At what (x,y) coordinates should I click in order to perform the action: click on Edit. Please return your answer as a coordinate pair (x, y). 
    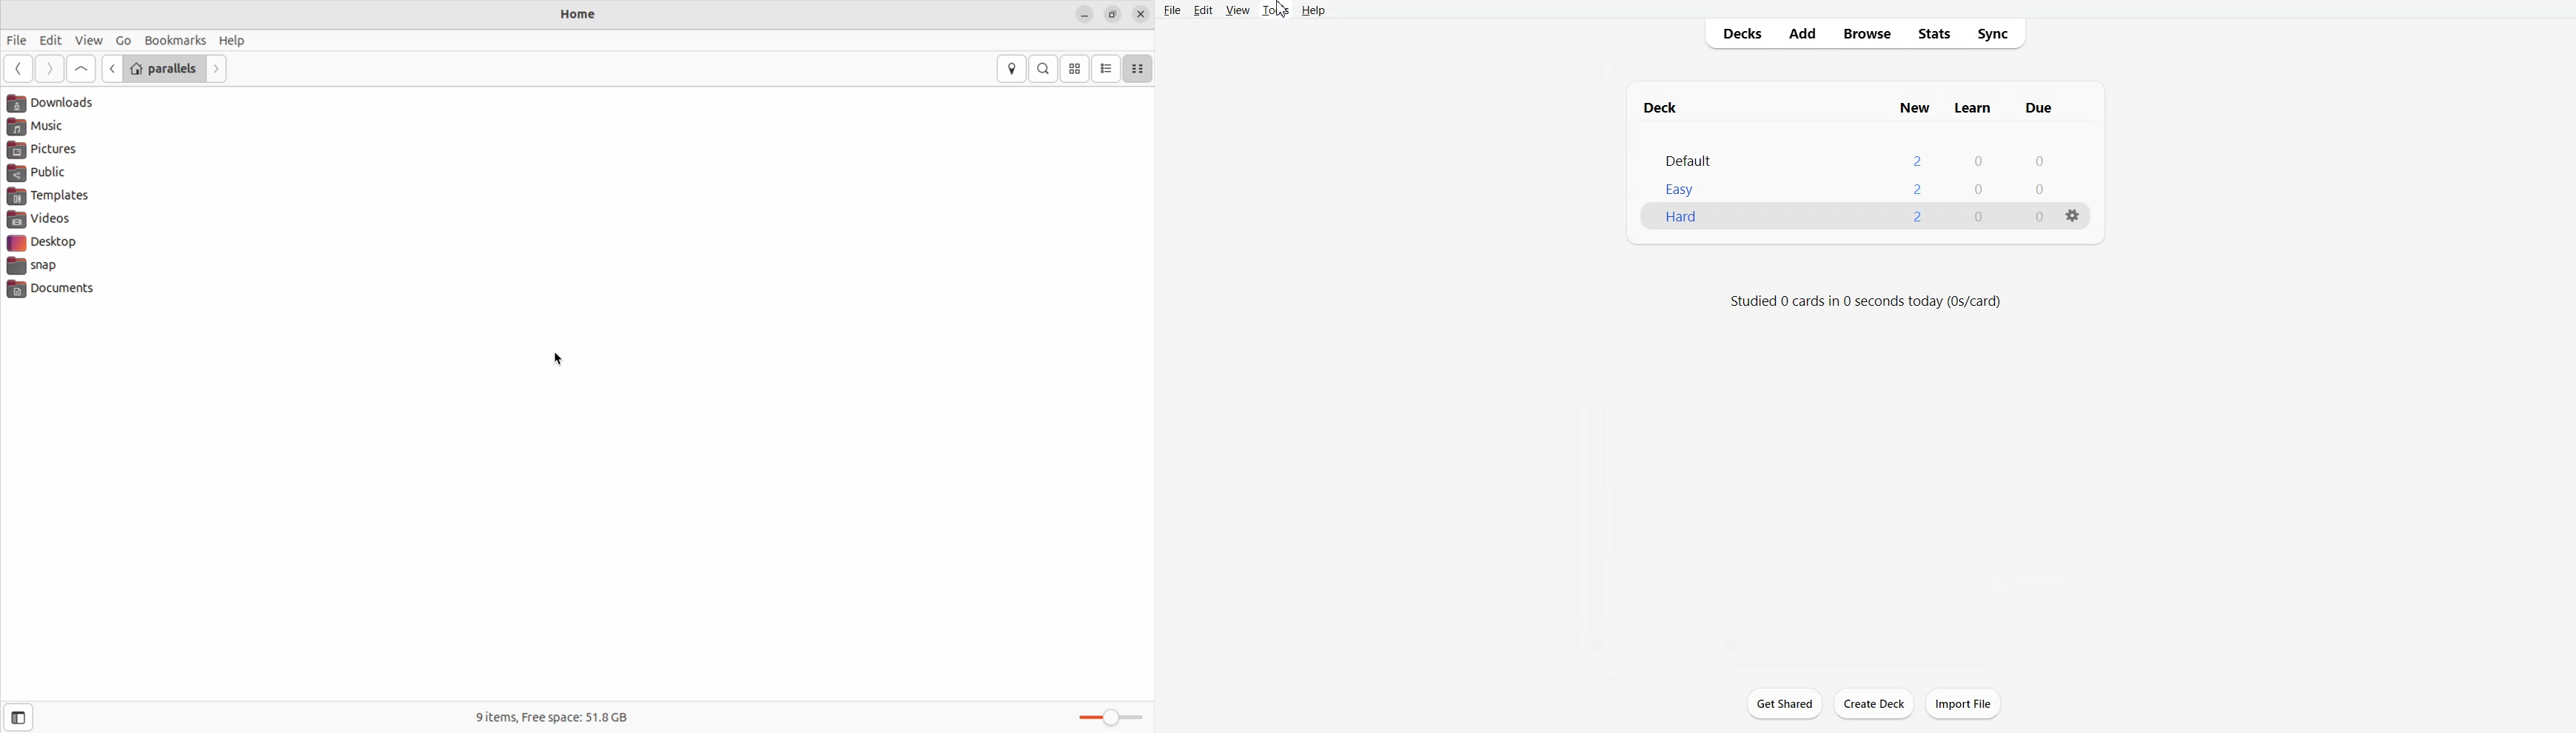
    Looking at the image, I should click on (1204, 10).